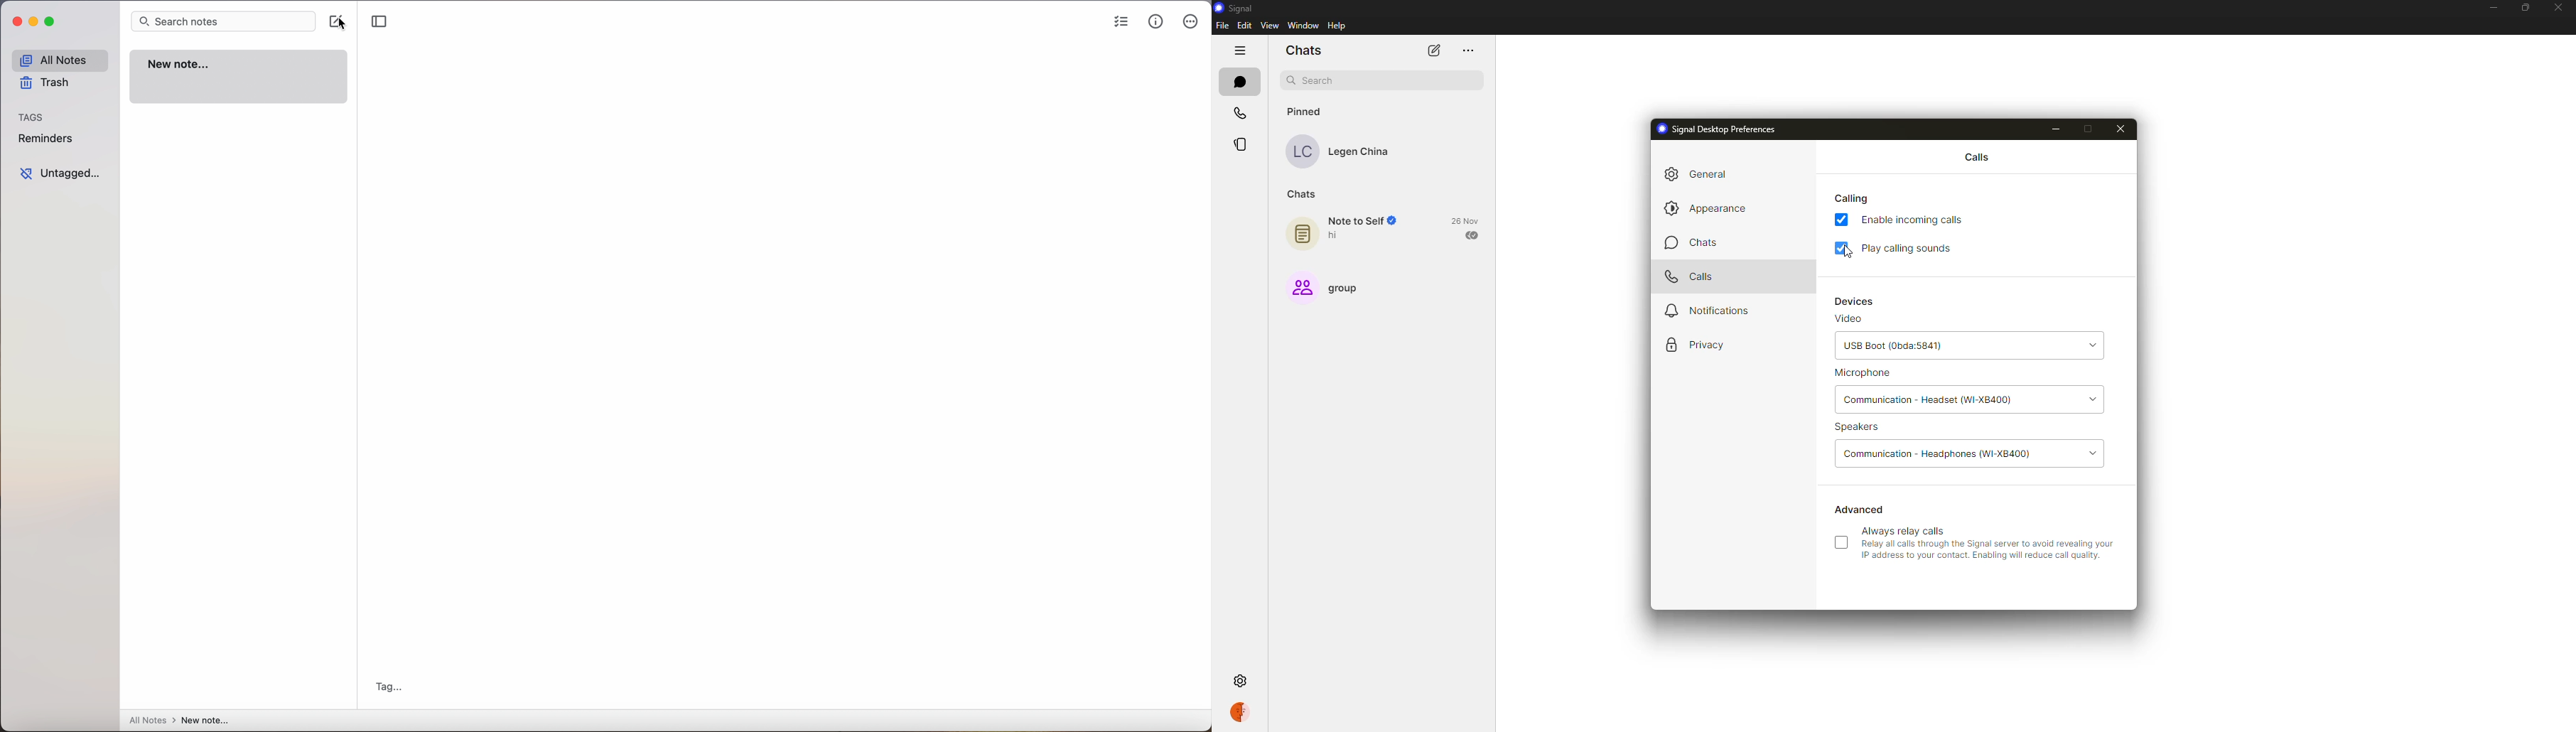 This screenshot has height=756, width=2576. Describe the element at coordinates (1896, 345) in the screenshot. I see `usb` at that location.